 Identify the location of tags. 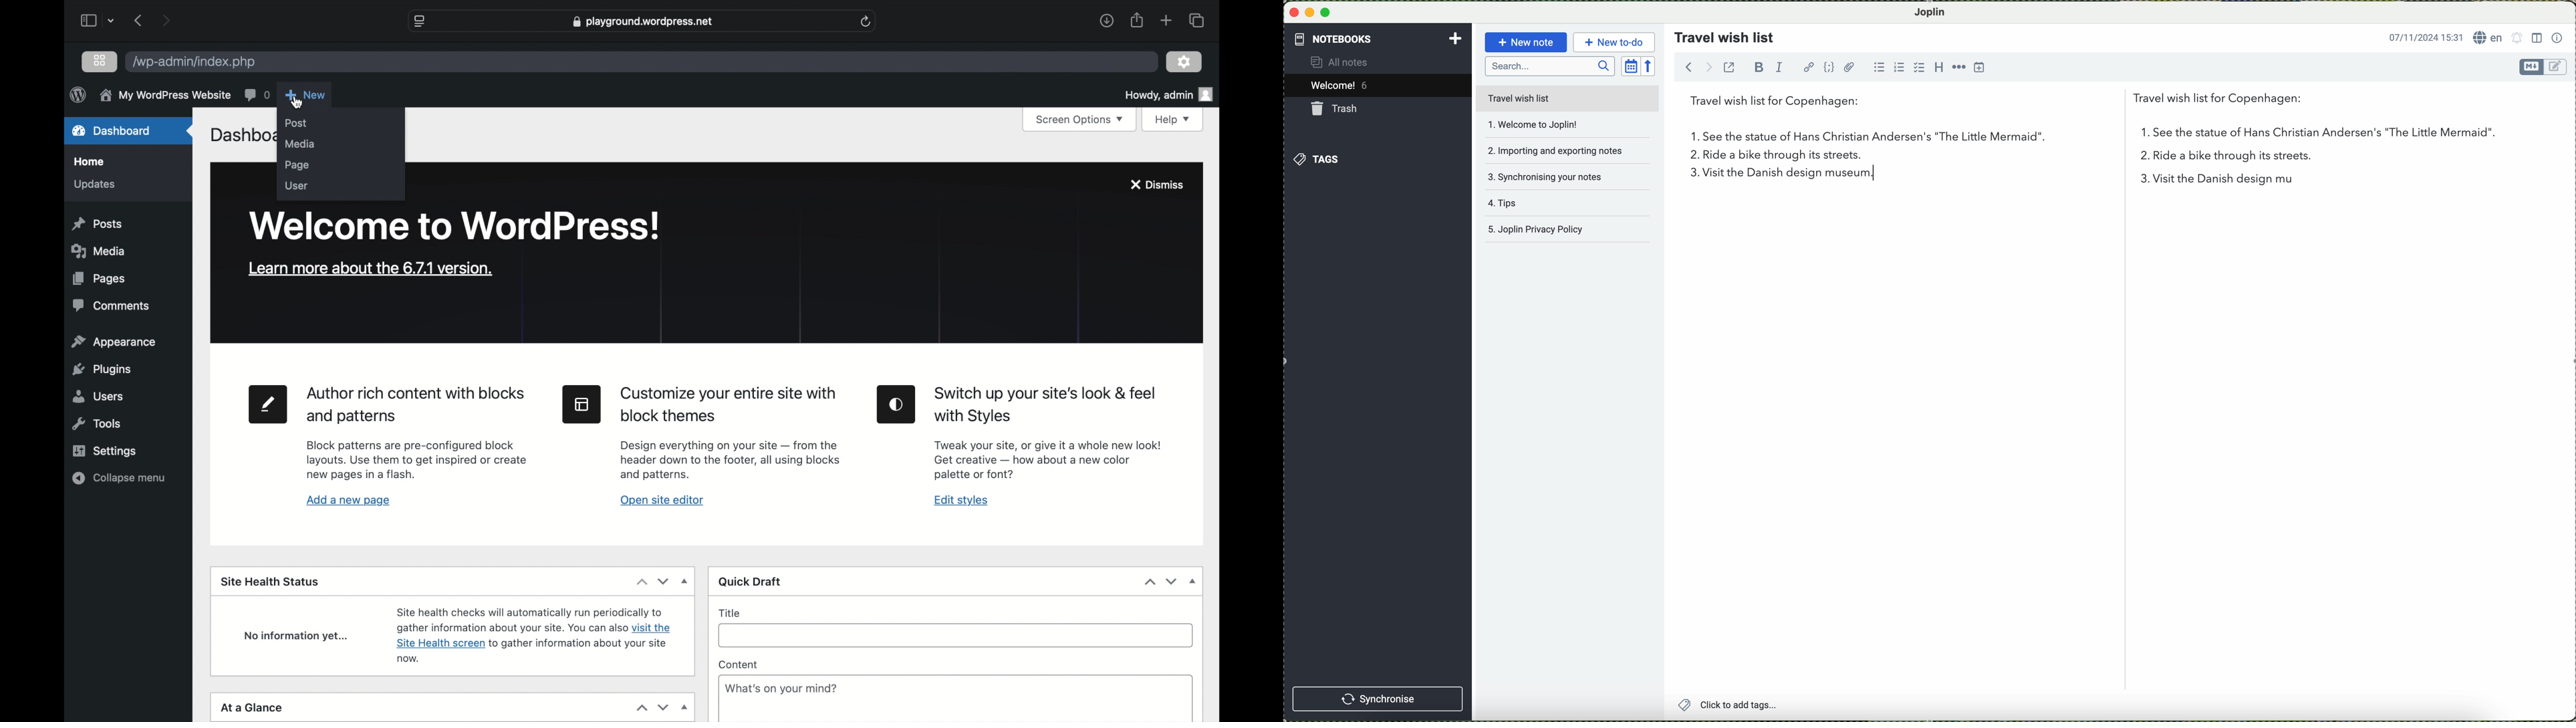
(1318, 159).